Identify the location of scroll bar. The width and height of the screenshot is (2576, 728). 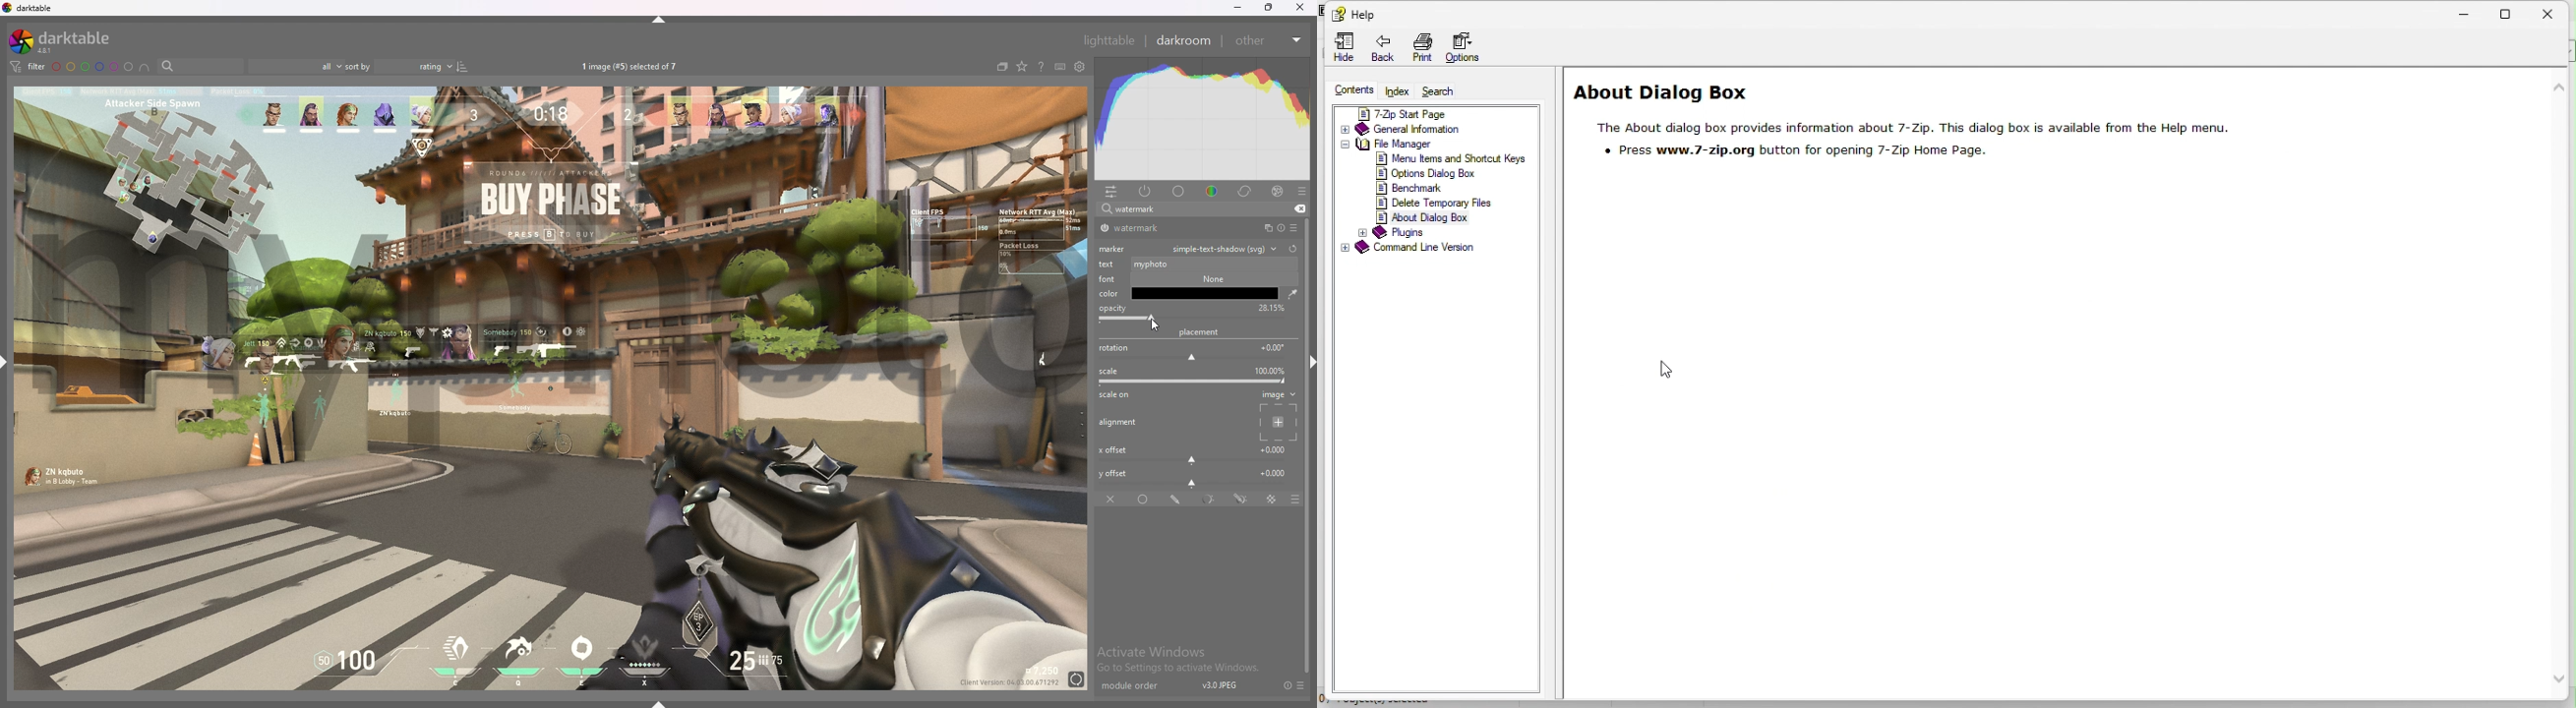
(1309, 523).